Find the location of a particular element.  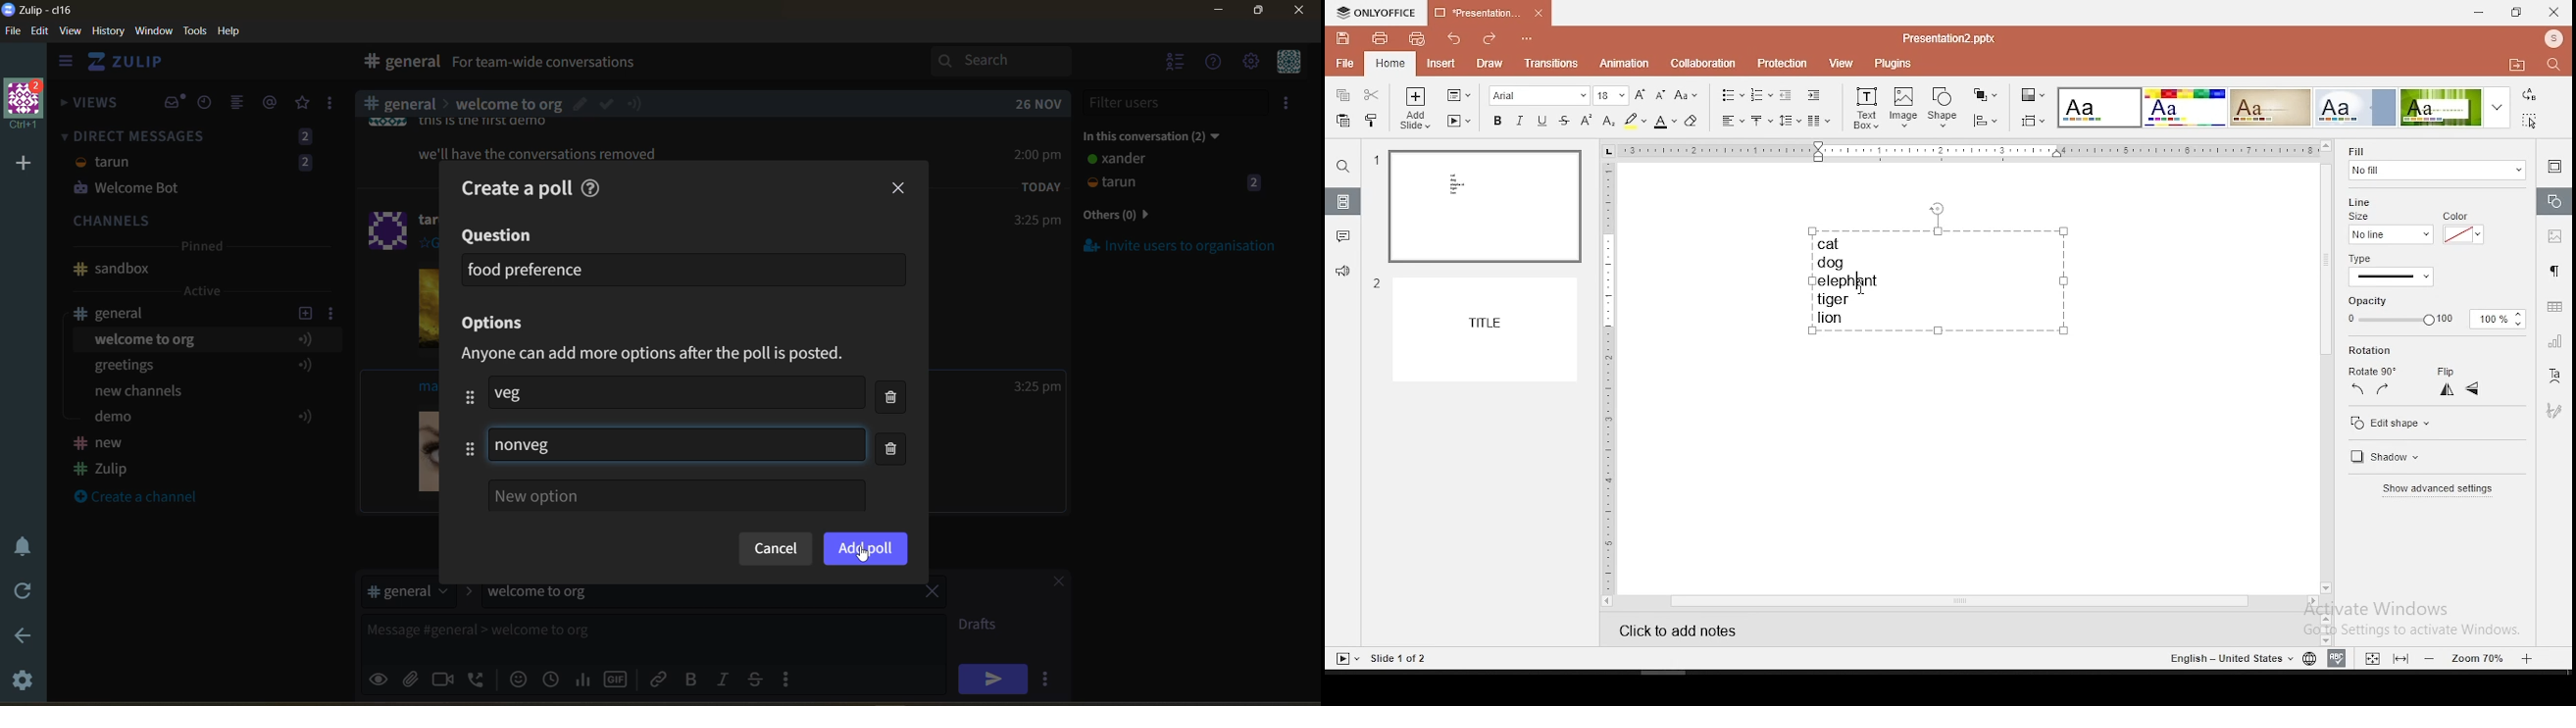

insert is located at coordinates (1440, 62).